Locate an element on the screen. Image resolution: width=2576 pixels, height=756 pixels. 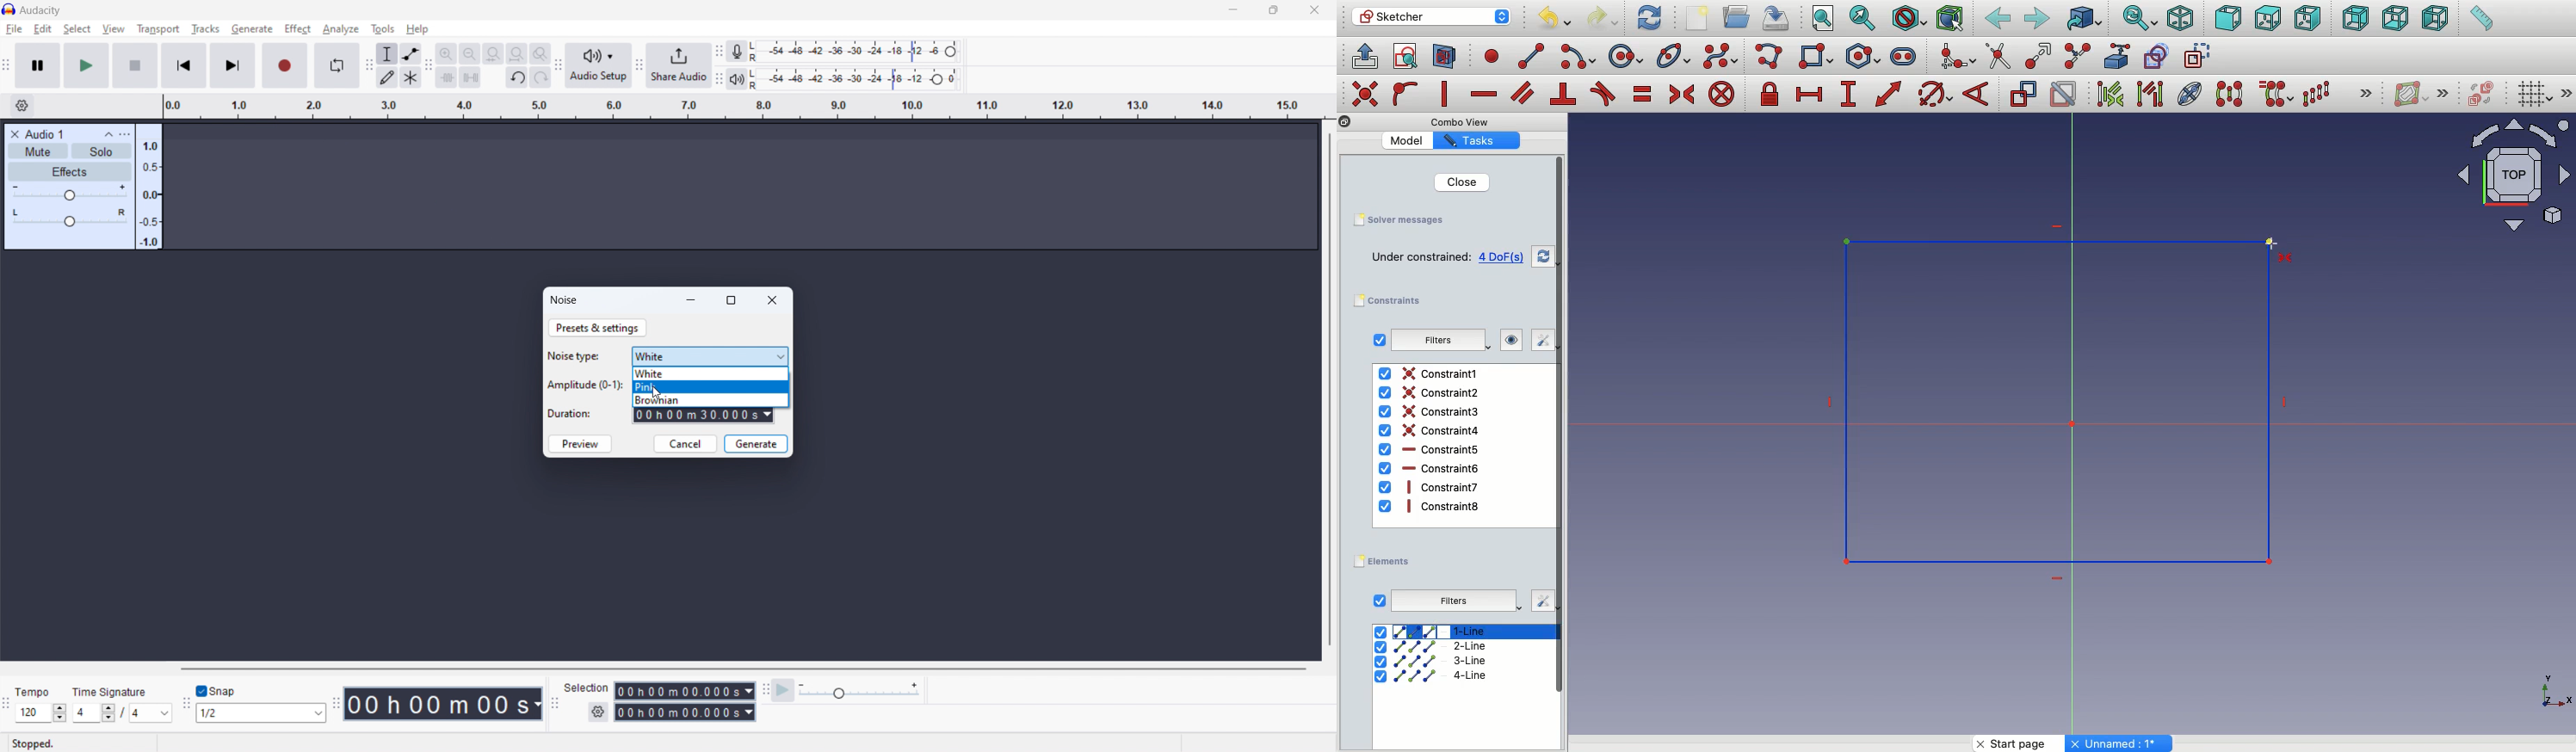
3-line is located at coordinates (1432, 662).